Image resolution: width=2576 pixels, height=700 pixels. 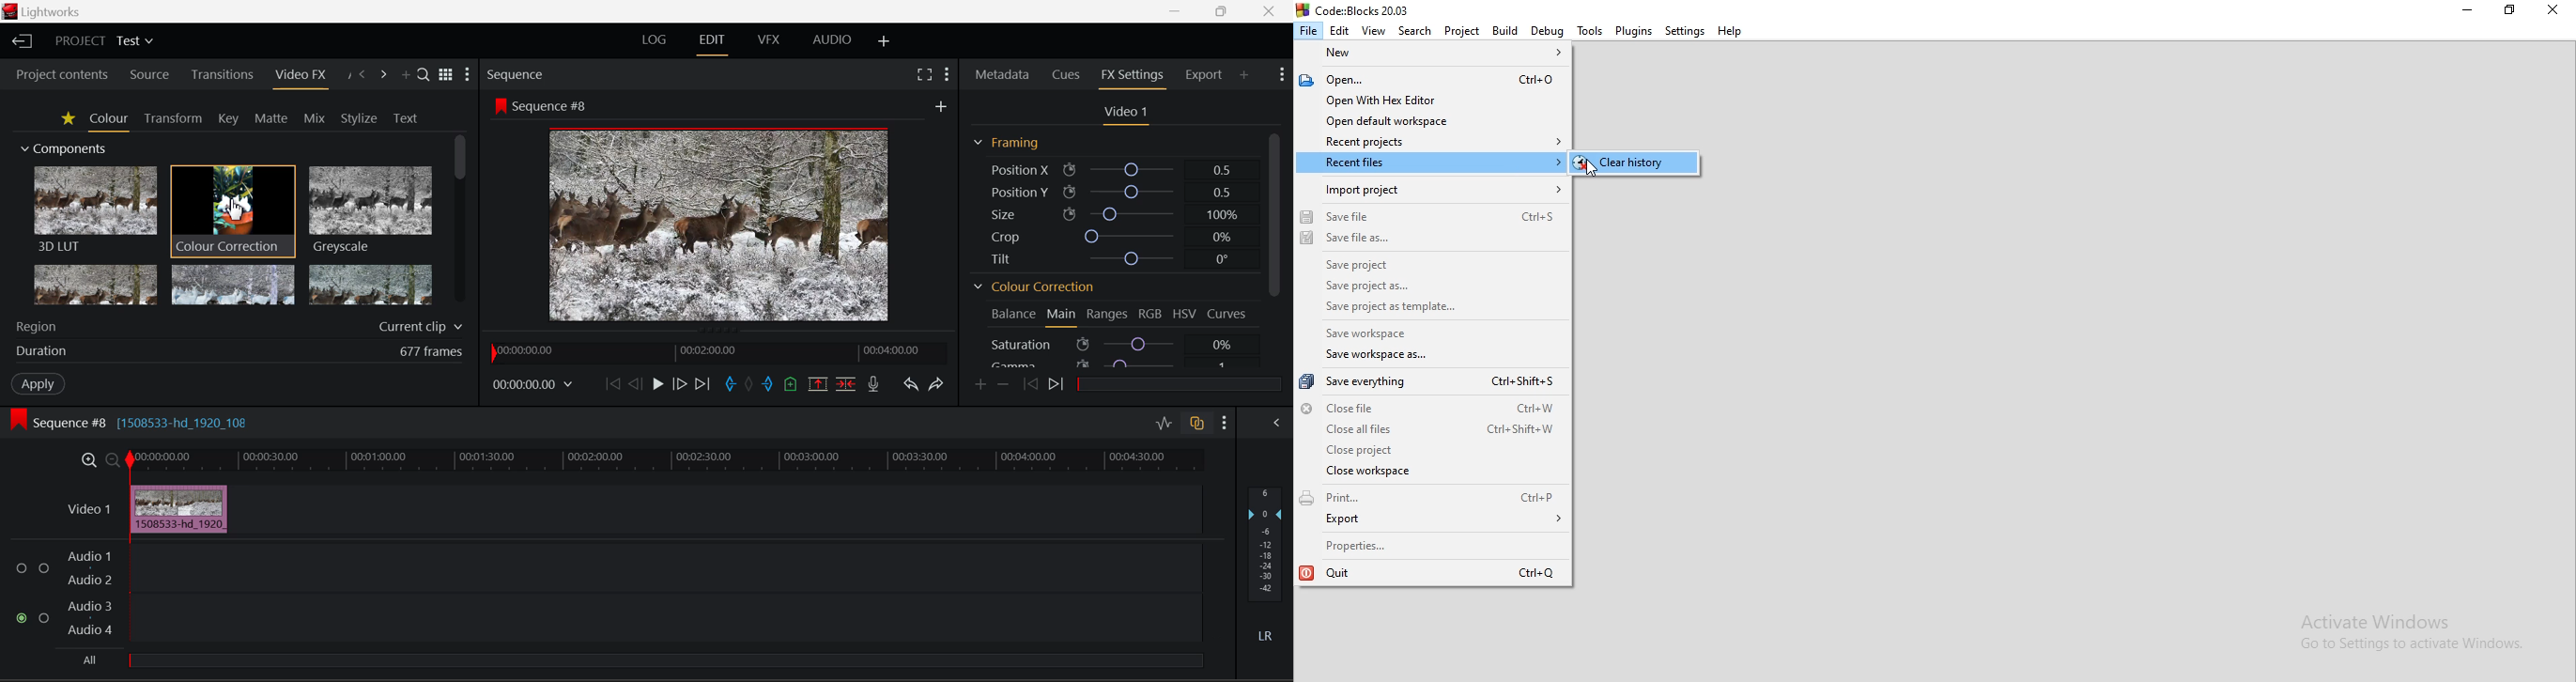 I want to click on Search, so click(x=421, y=72).